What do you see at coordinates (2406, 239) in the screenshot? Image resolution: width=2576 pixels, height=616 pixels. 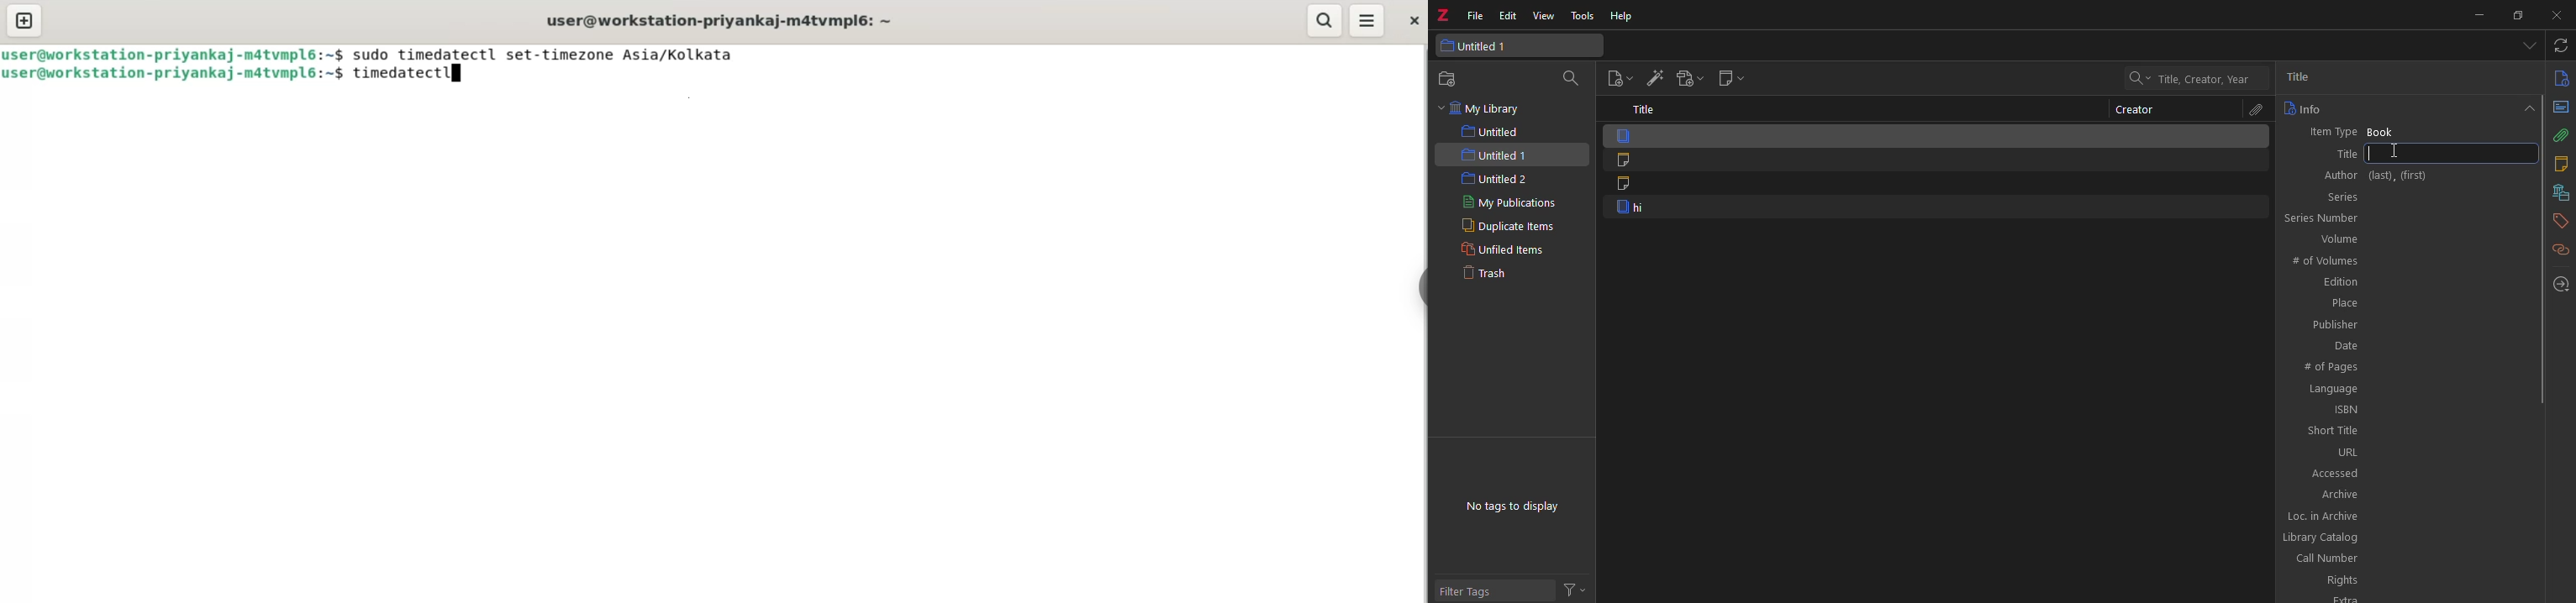 I see `Volume` at bounding box center [2406, 239].